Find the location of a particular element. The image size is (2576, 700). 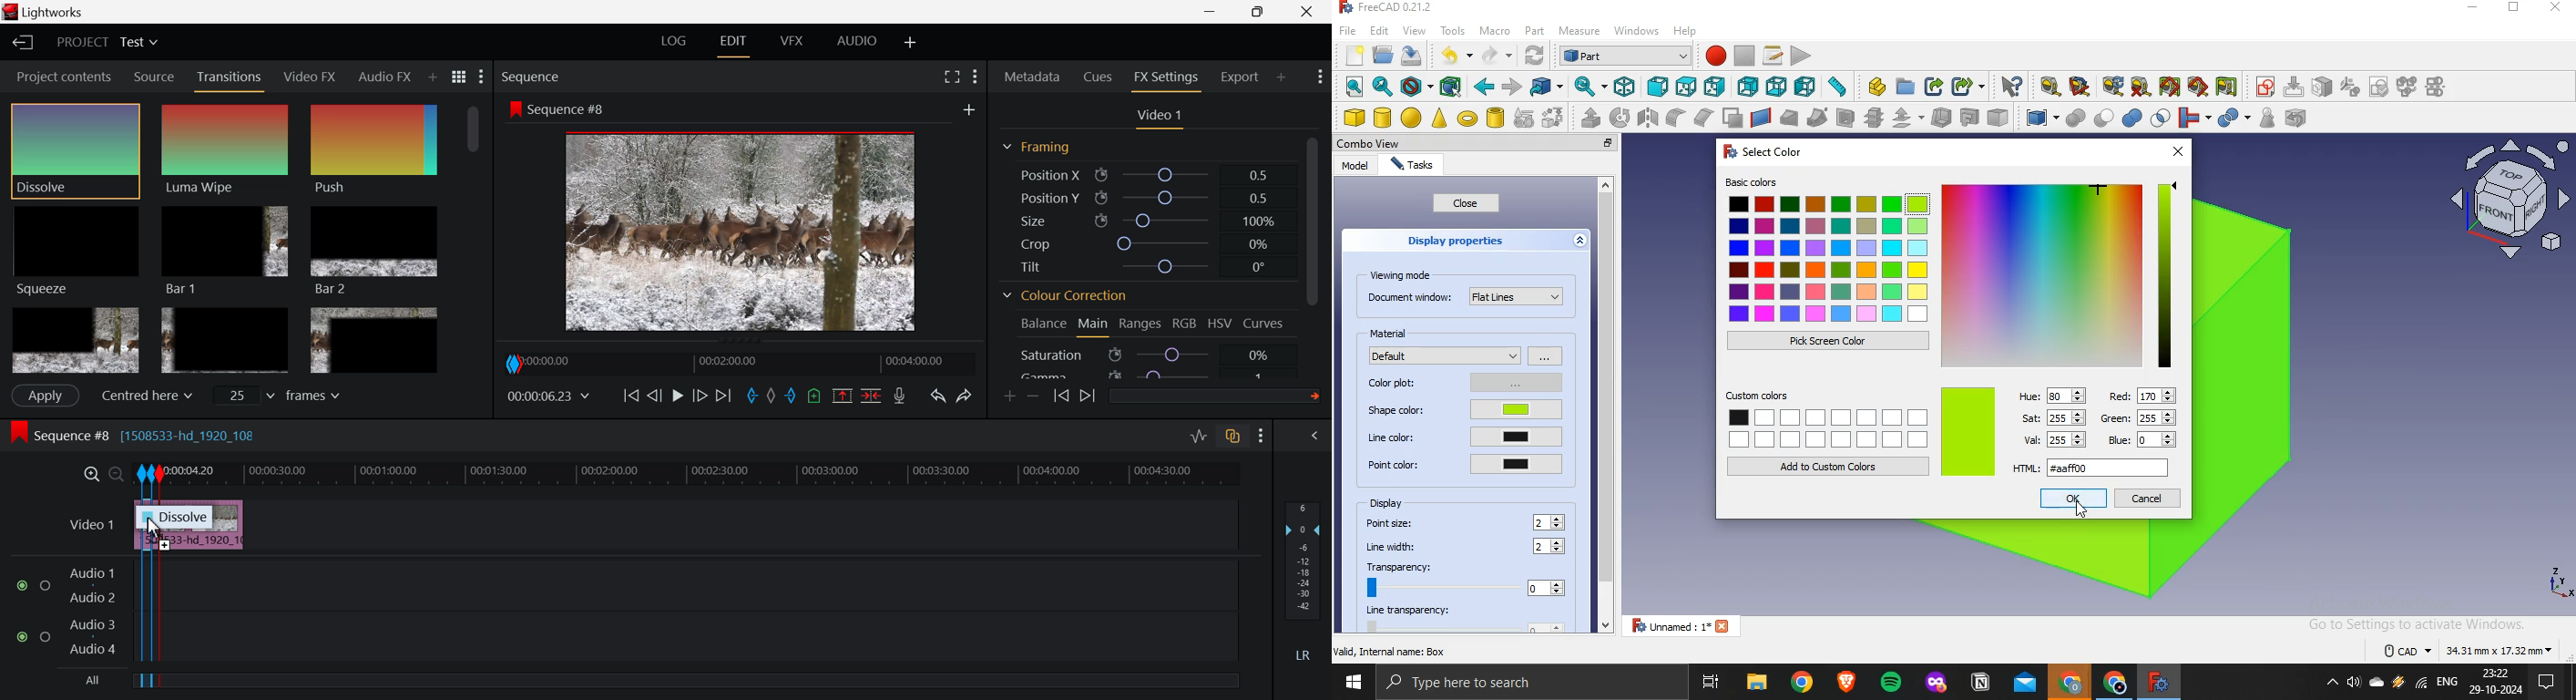

fit all is located at coordinates (1354, 87).